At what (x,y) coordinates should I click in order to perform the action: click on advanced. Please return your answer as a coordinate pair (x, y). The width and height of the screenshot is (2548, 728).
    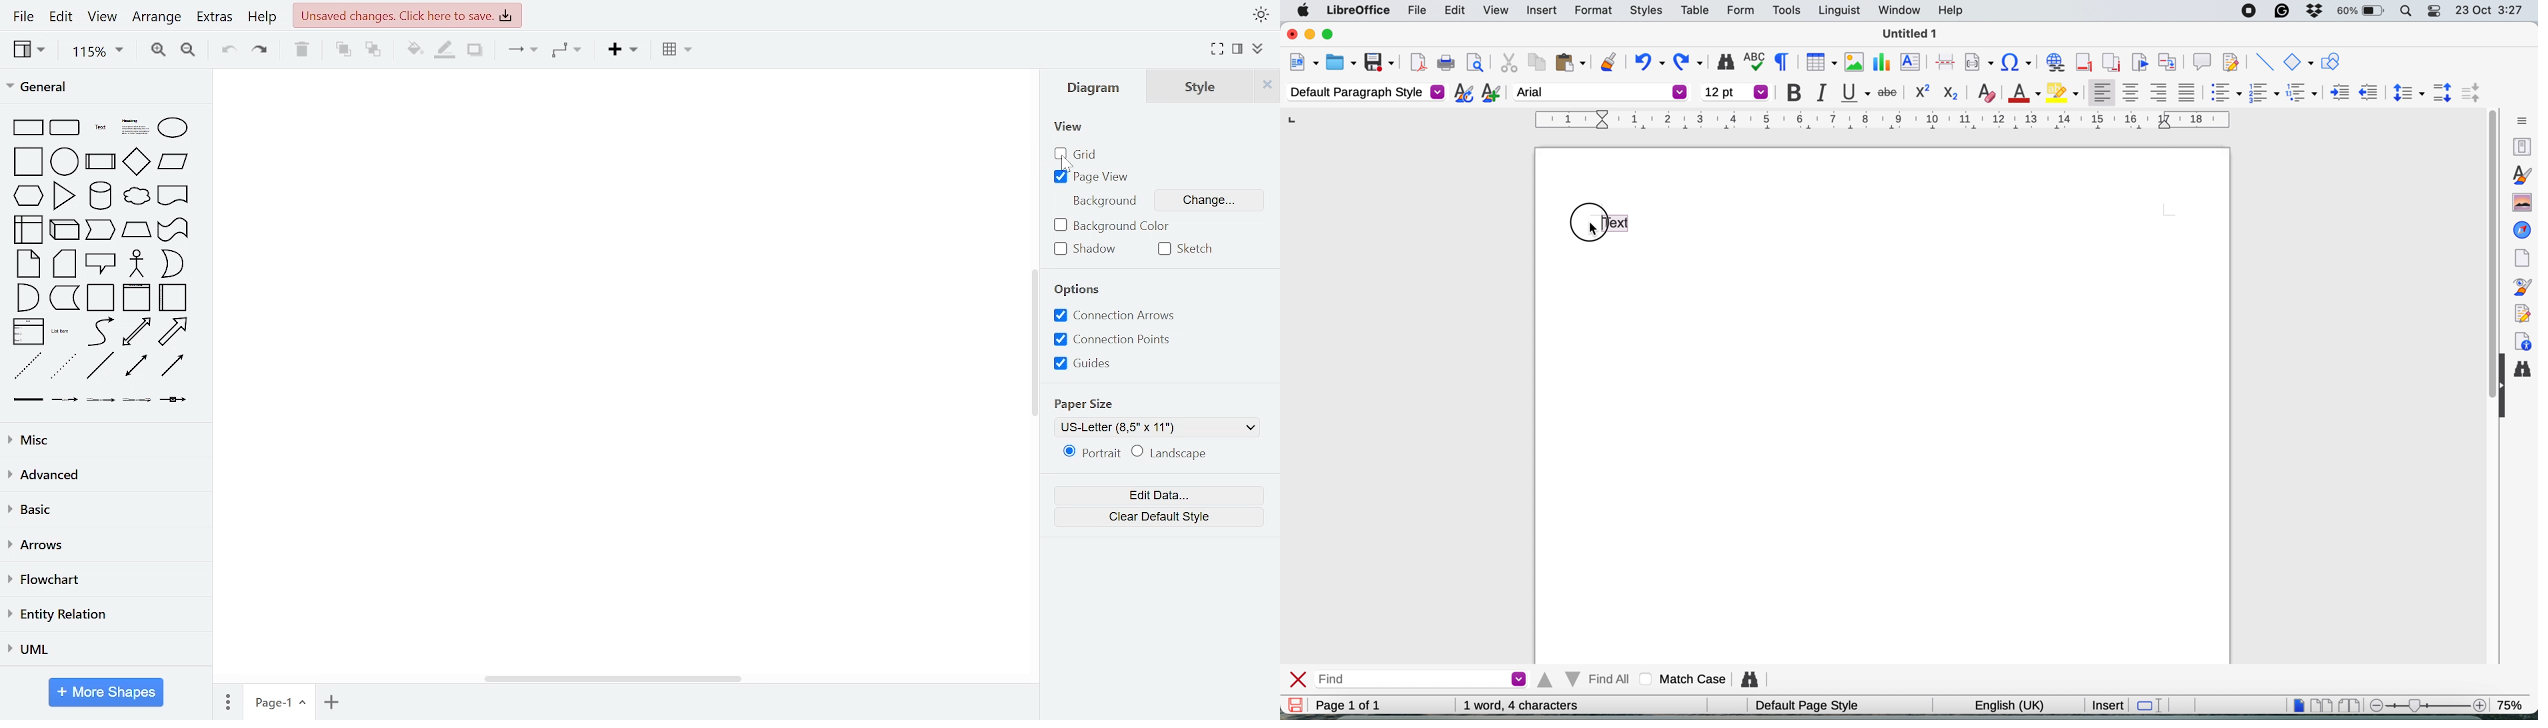
    Looking at the image, I should click on (101, 474).